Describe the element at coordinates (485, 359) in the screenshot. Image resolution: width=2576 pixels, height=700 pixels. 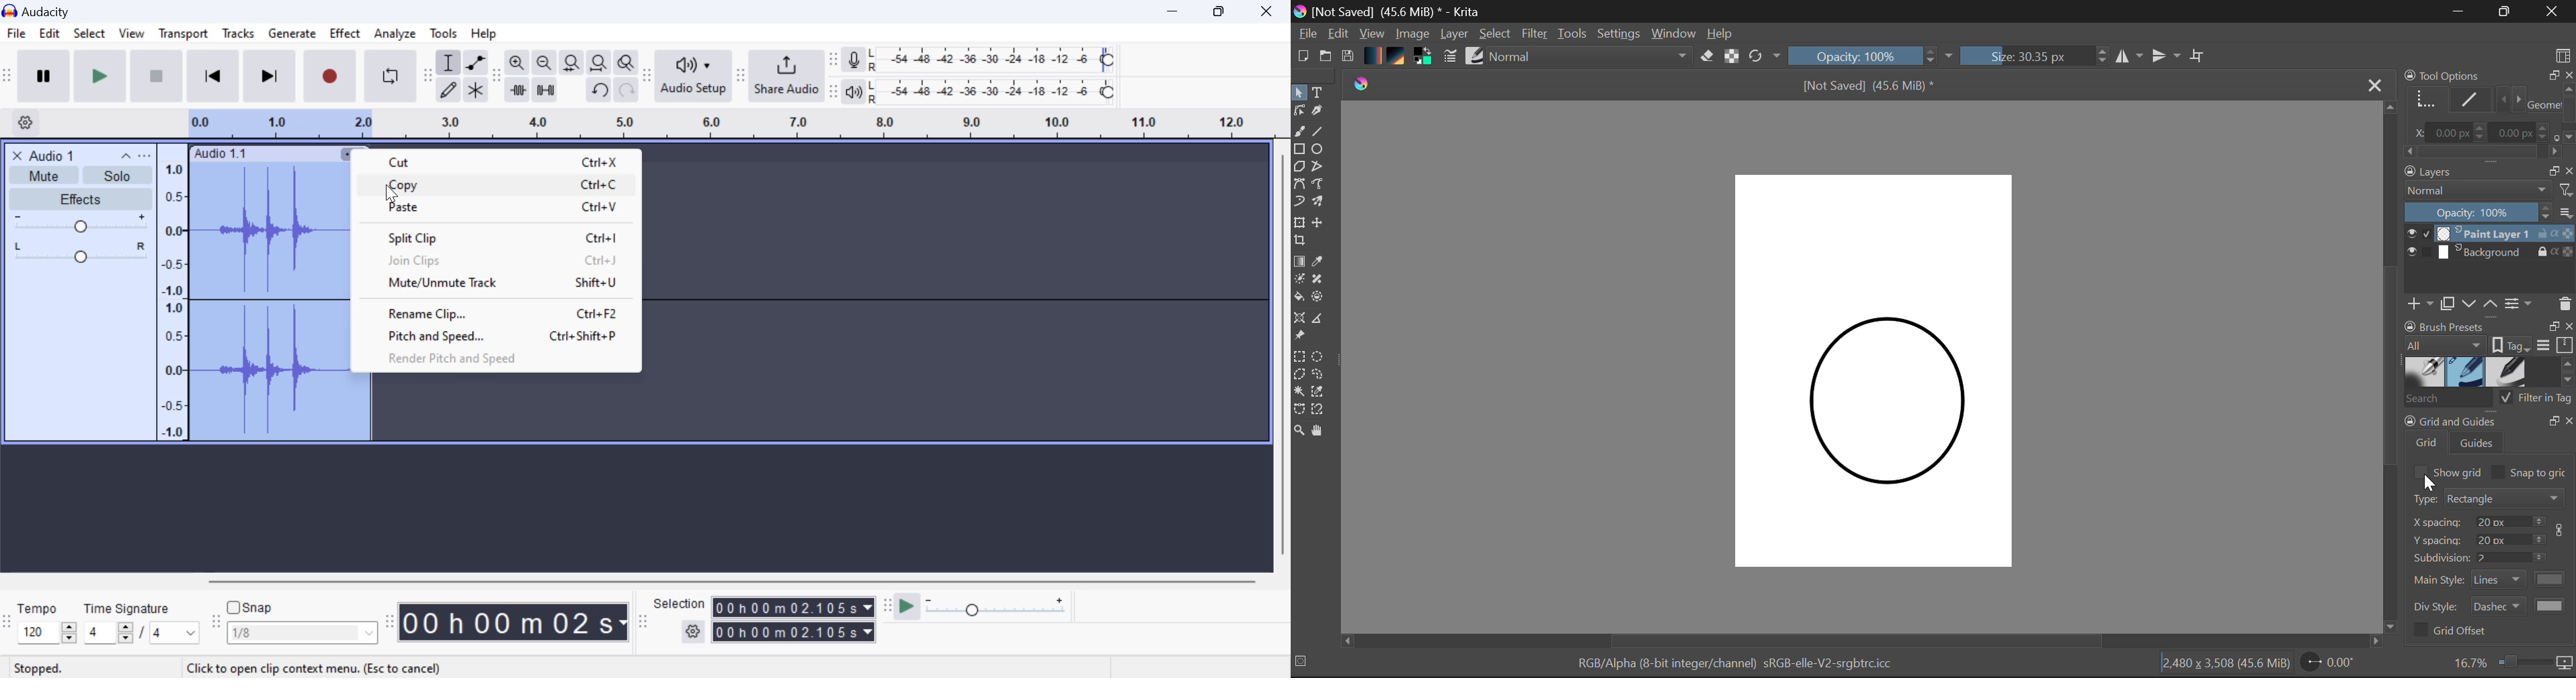
I see `Render Pitch and Speed` at that location.